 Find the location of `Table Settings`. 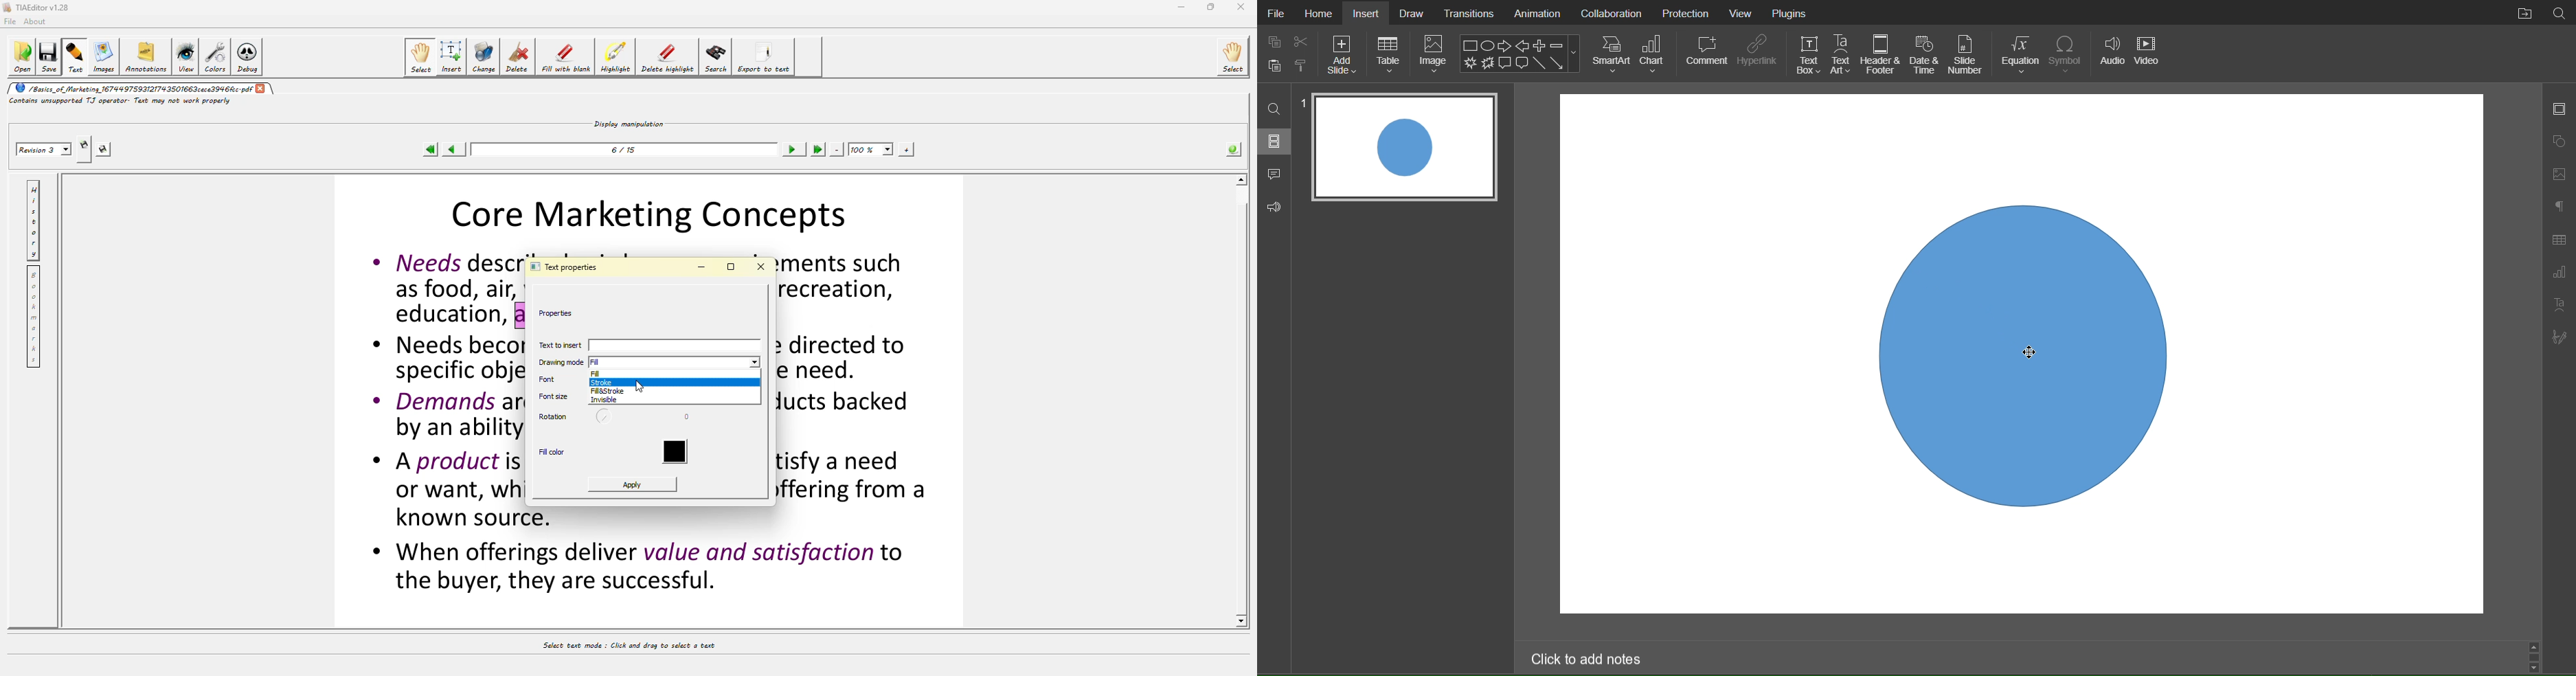

Table Settings is located at coordinates (2558, 237).